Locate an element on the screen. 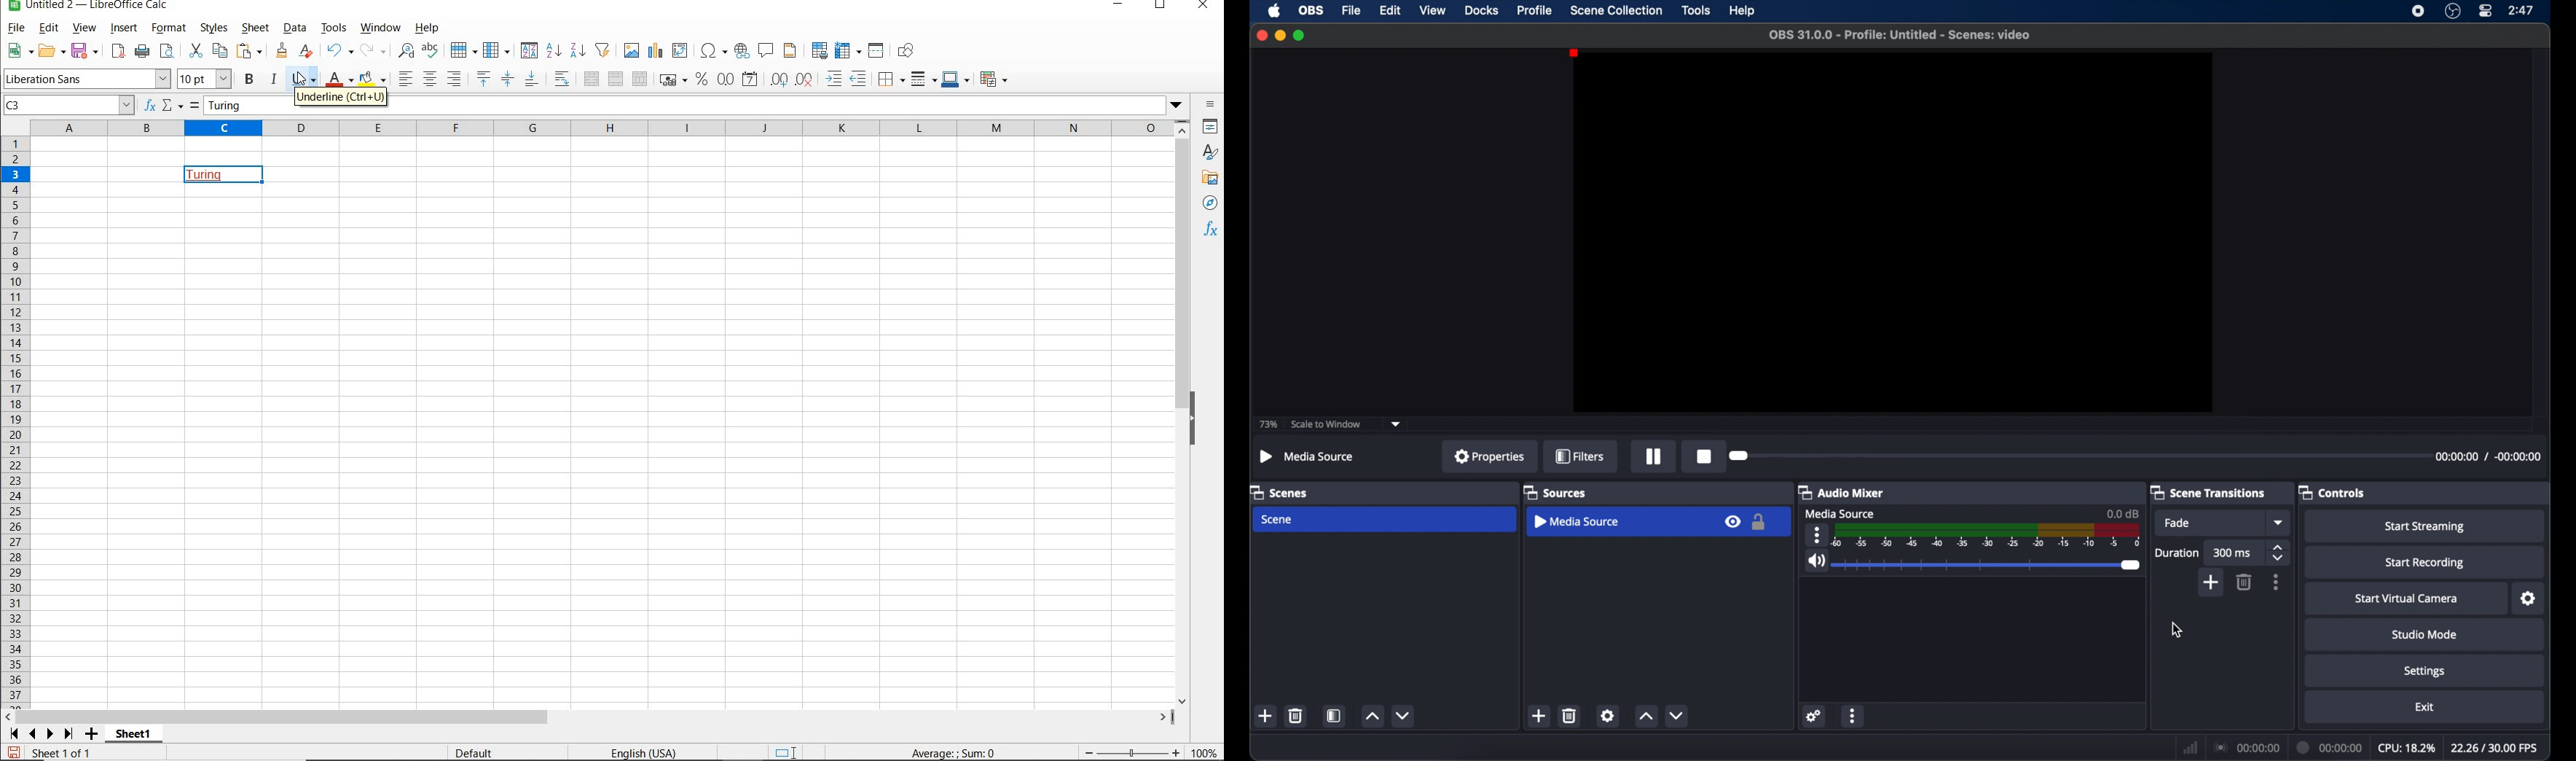 The height and width of the screenshot is (784, 2576). minimize is located at coordinates (1279, 35).